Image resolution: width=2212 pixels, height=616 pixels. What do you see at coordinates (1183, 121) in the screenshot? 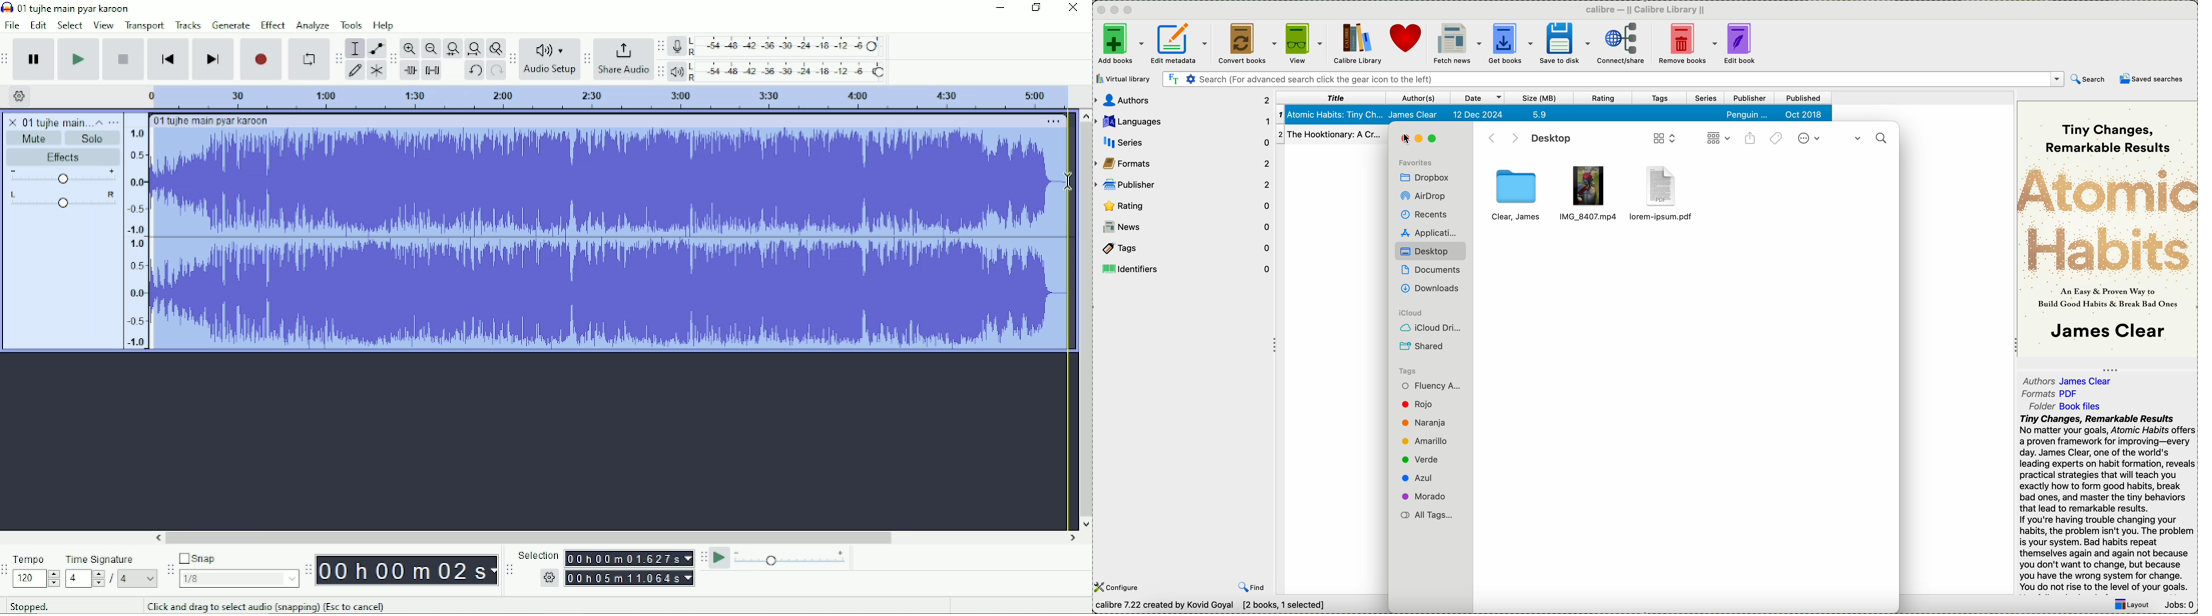
I see `languages` at bounding box center [1183, 121].